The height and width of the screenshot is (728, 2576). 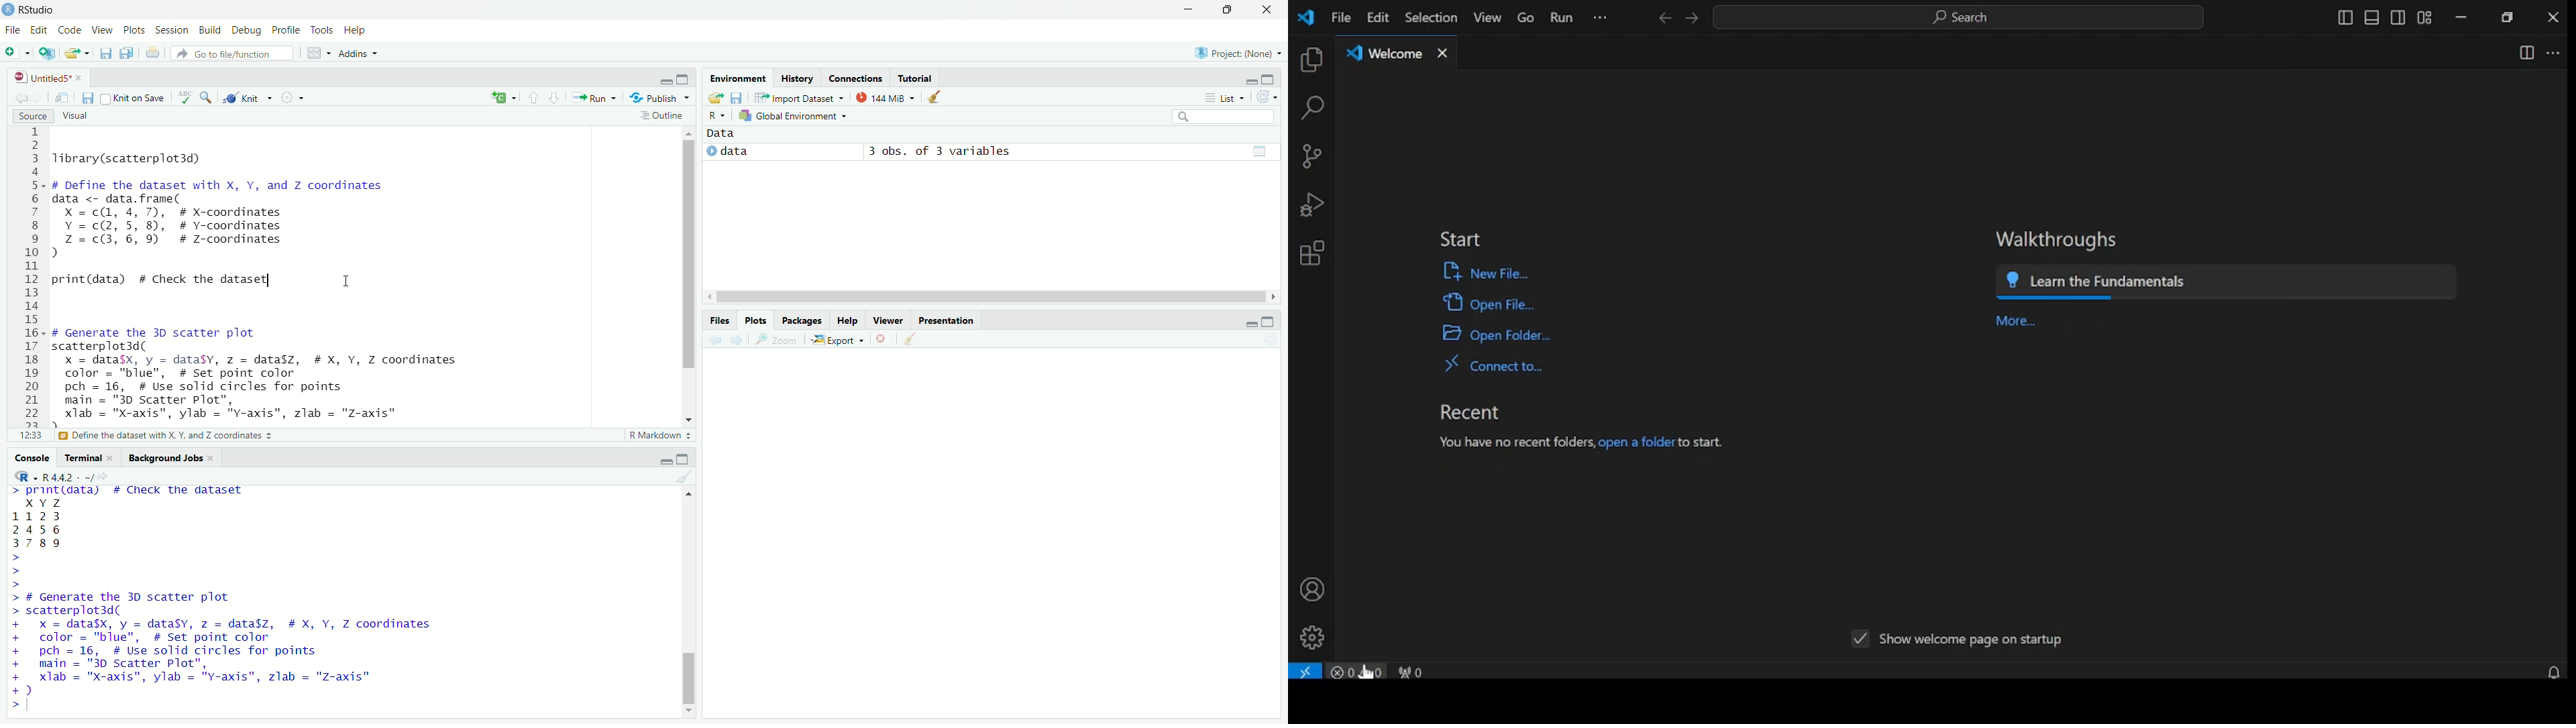 What do you see at coordinates (1246, 321) in the screenshot?
I see `minimize` at bounding box center [1246, 321].